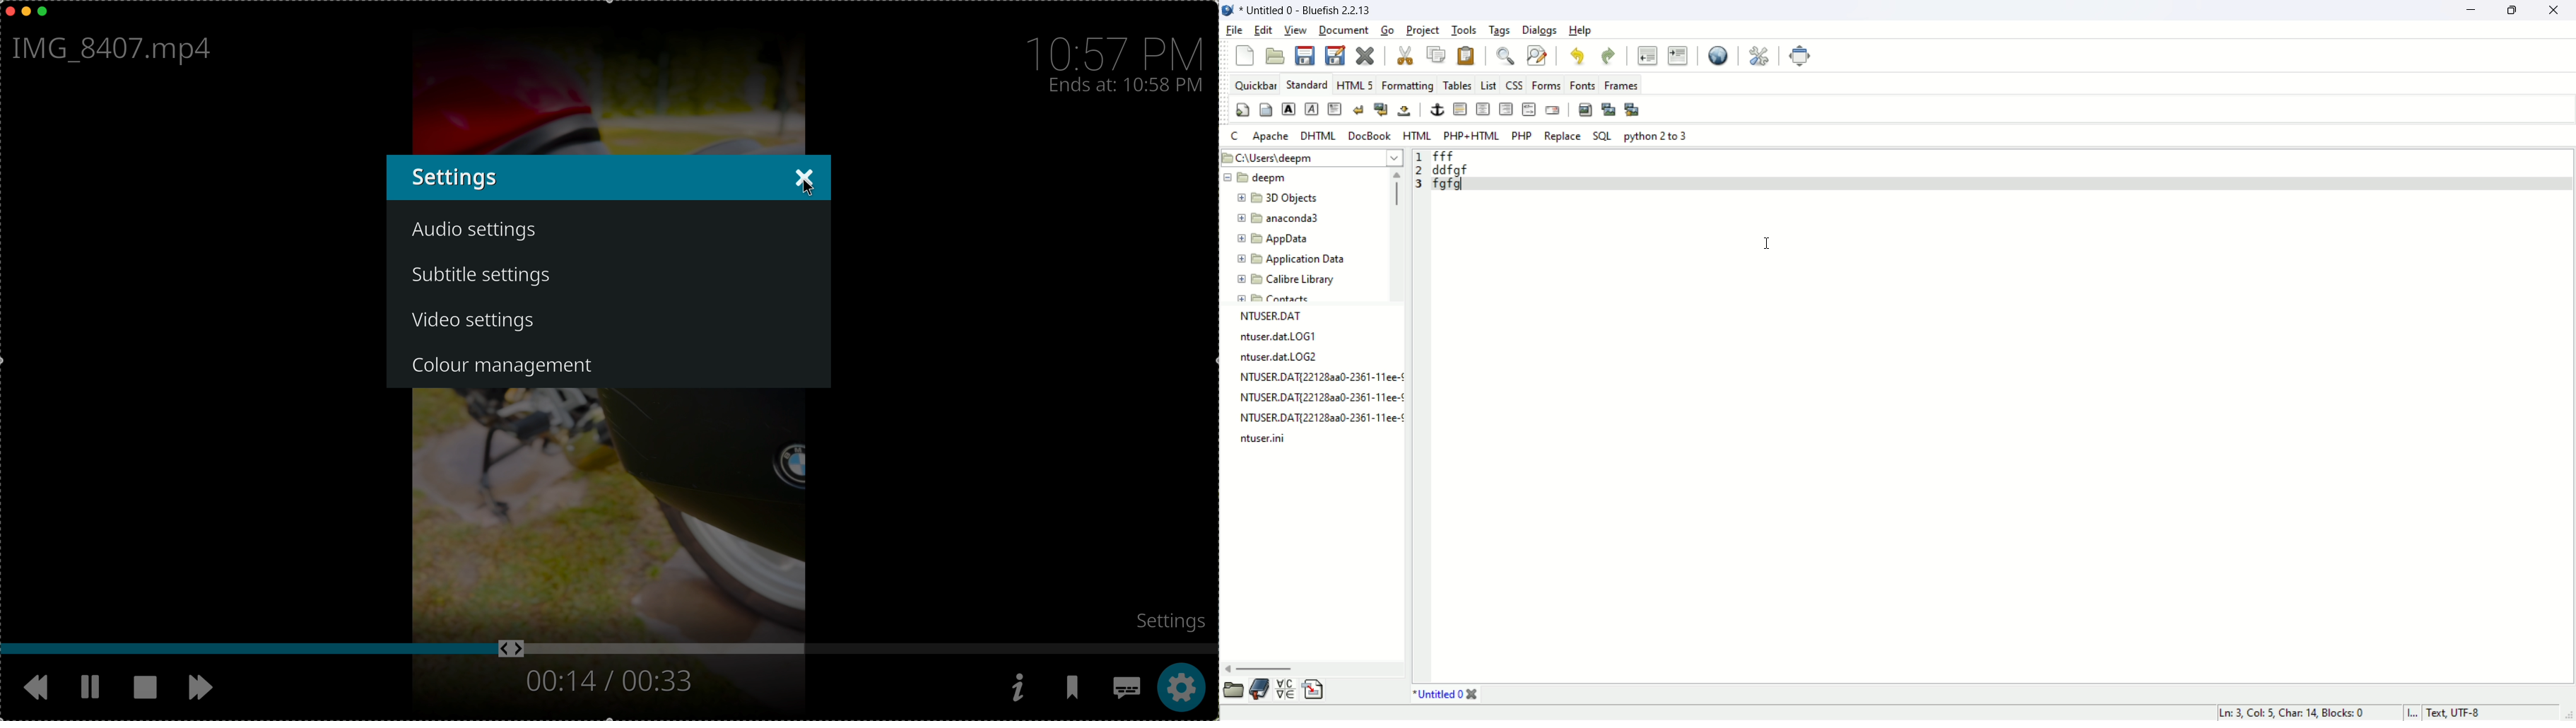  I want to click on email, so click(1553, 110).